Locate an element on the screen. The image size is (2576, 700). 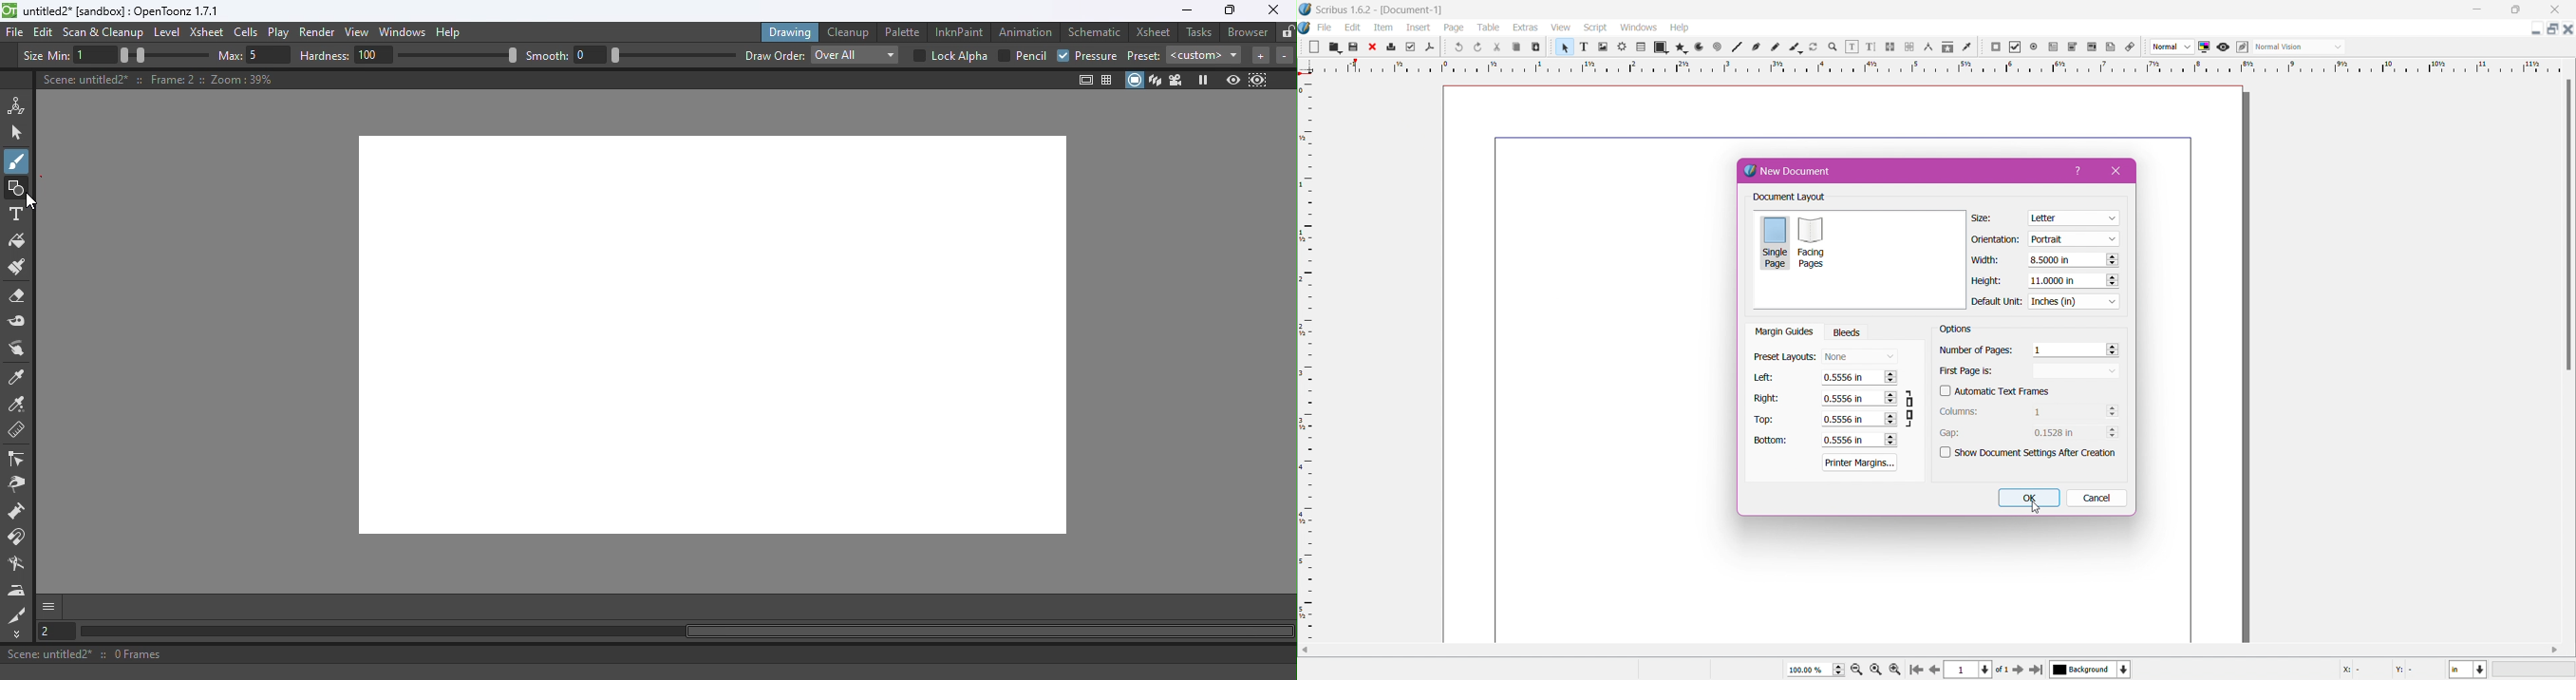
Drop down menu is located at coordinates (2338, 46).